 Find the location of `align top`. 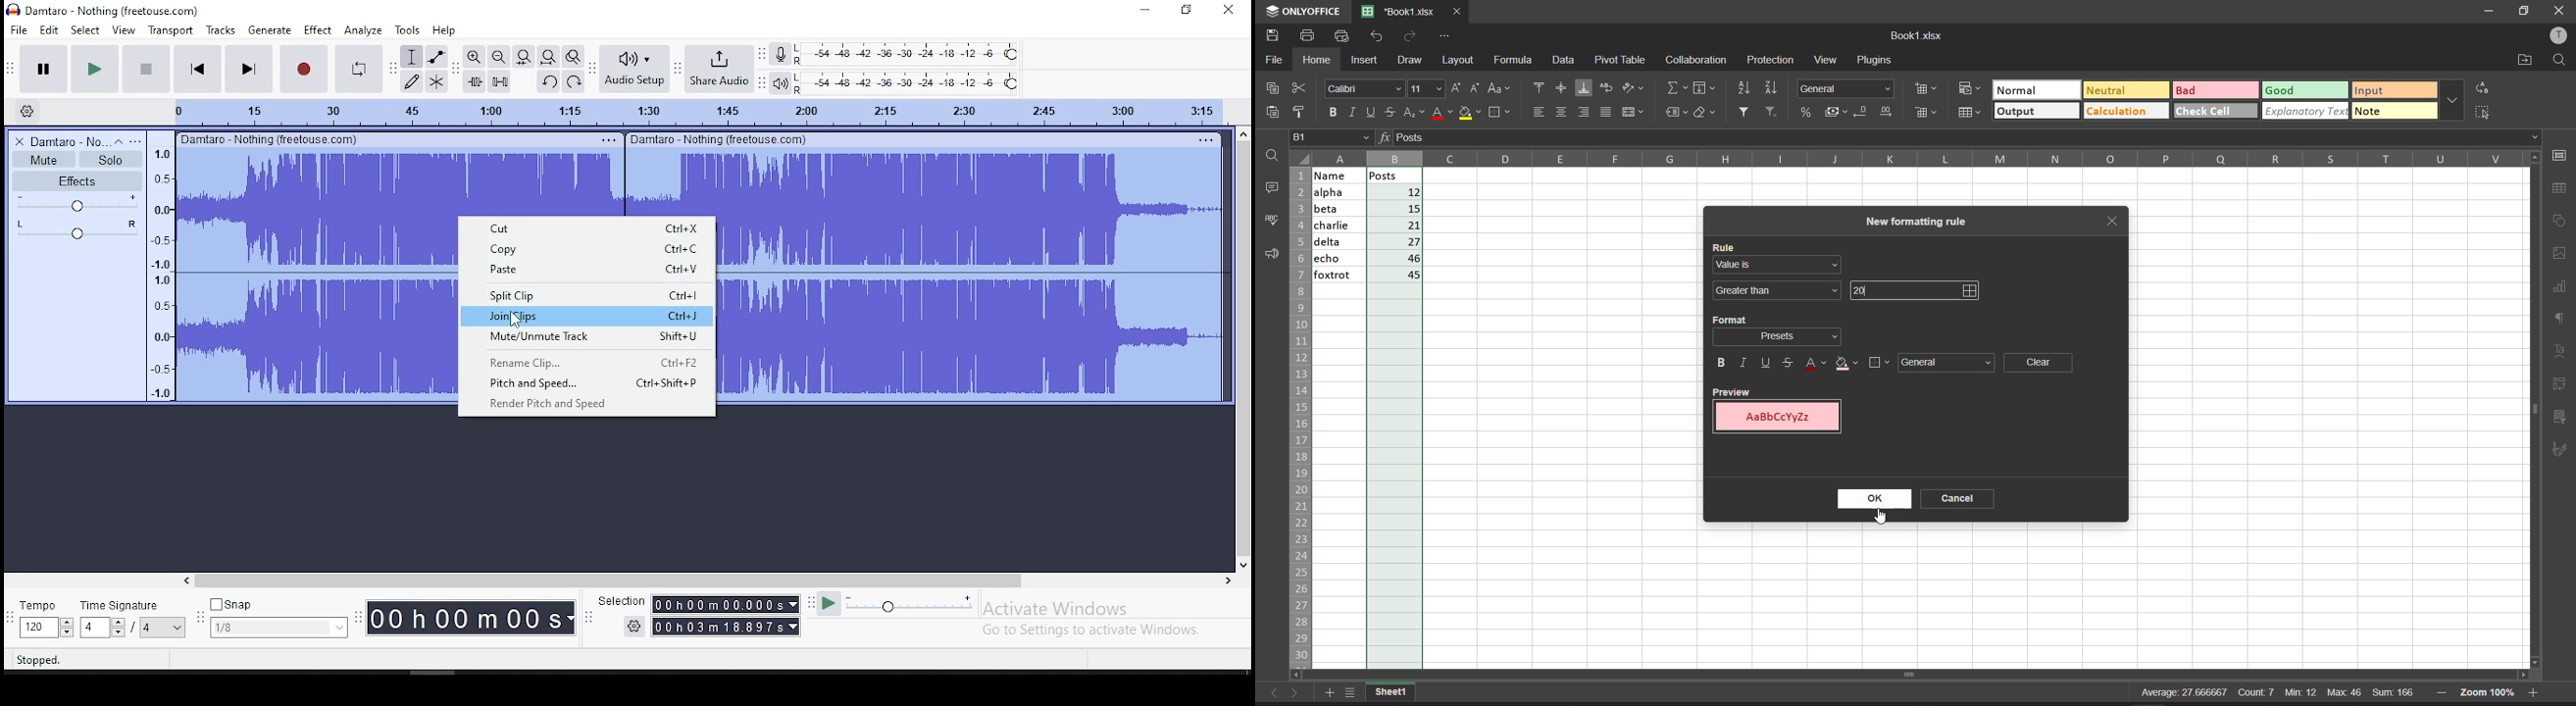

align top is located at coordinates (1537, 89).